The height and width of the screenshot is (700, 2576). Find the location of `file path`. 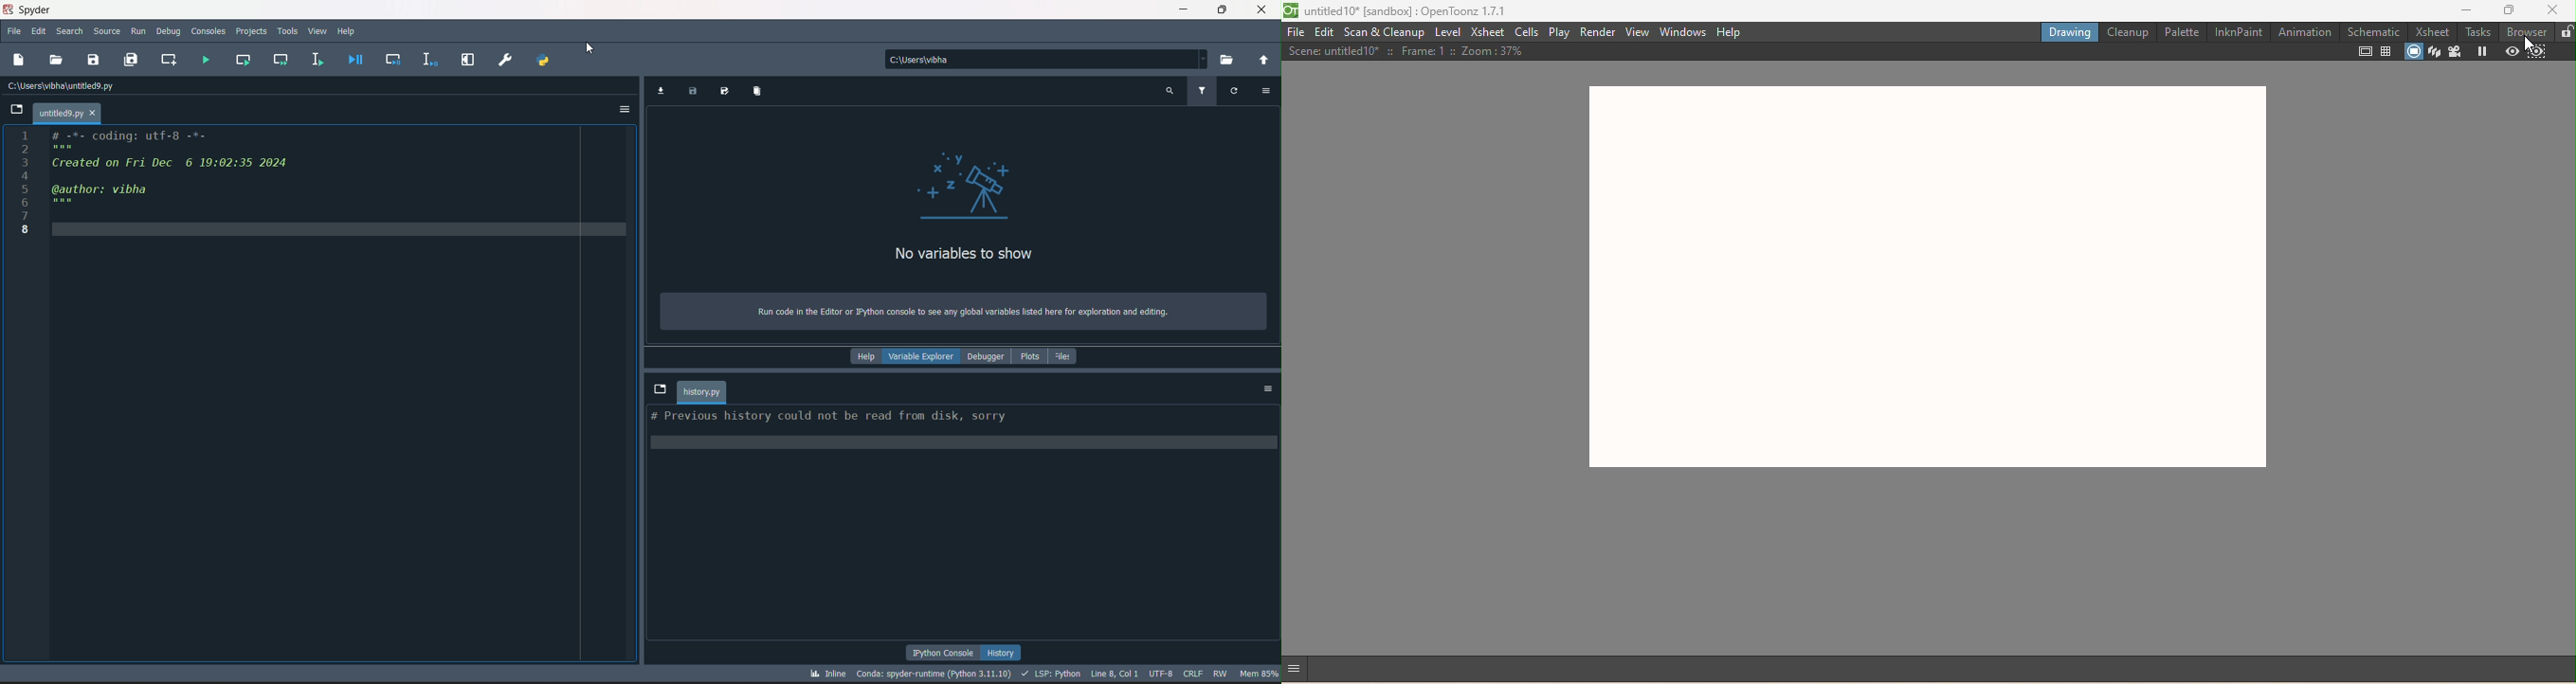

file path is located at coordinates (1047, 58).